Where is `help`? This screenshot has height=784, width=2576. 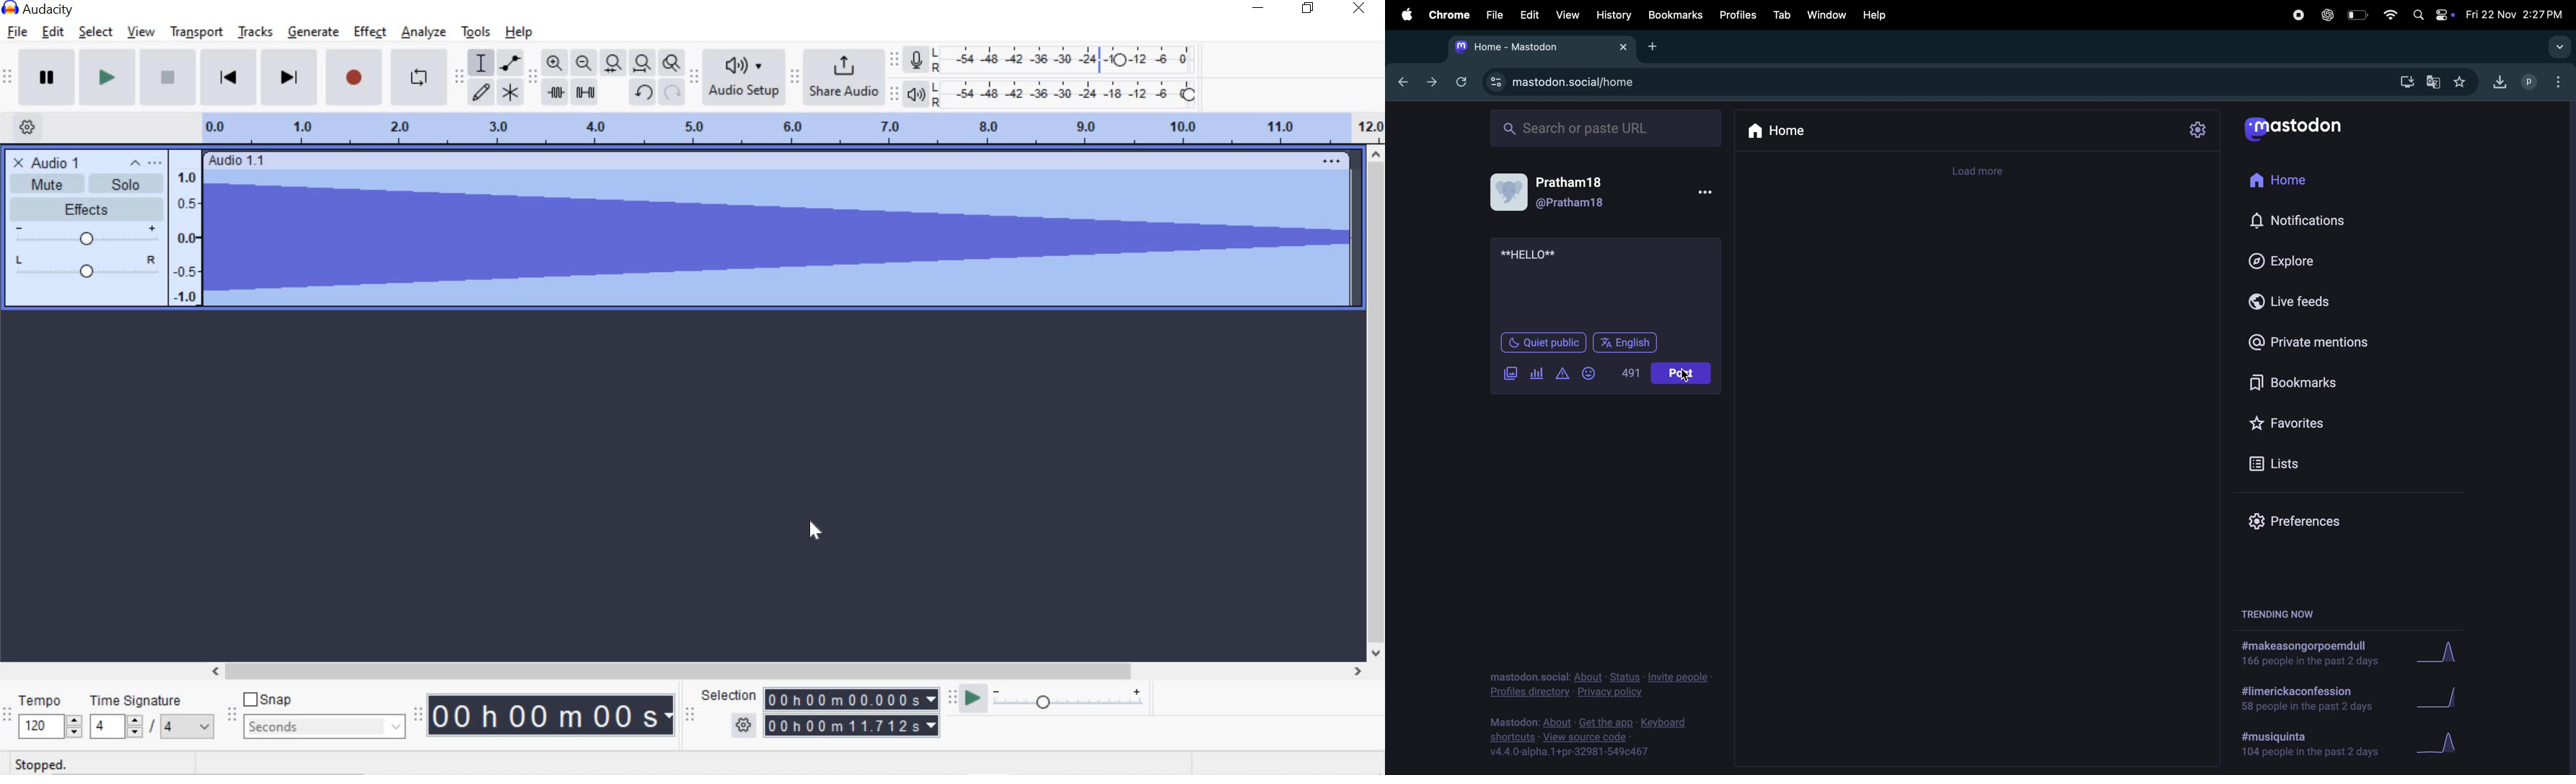
help is located at coordinates (519, 32).